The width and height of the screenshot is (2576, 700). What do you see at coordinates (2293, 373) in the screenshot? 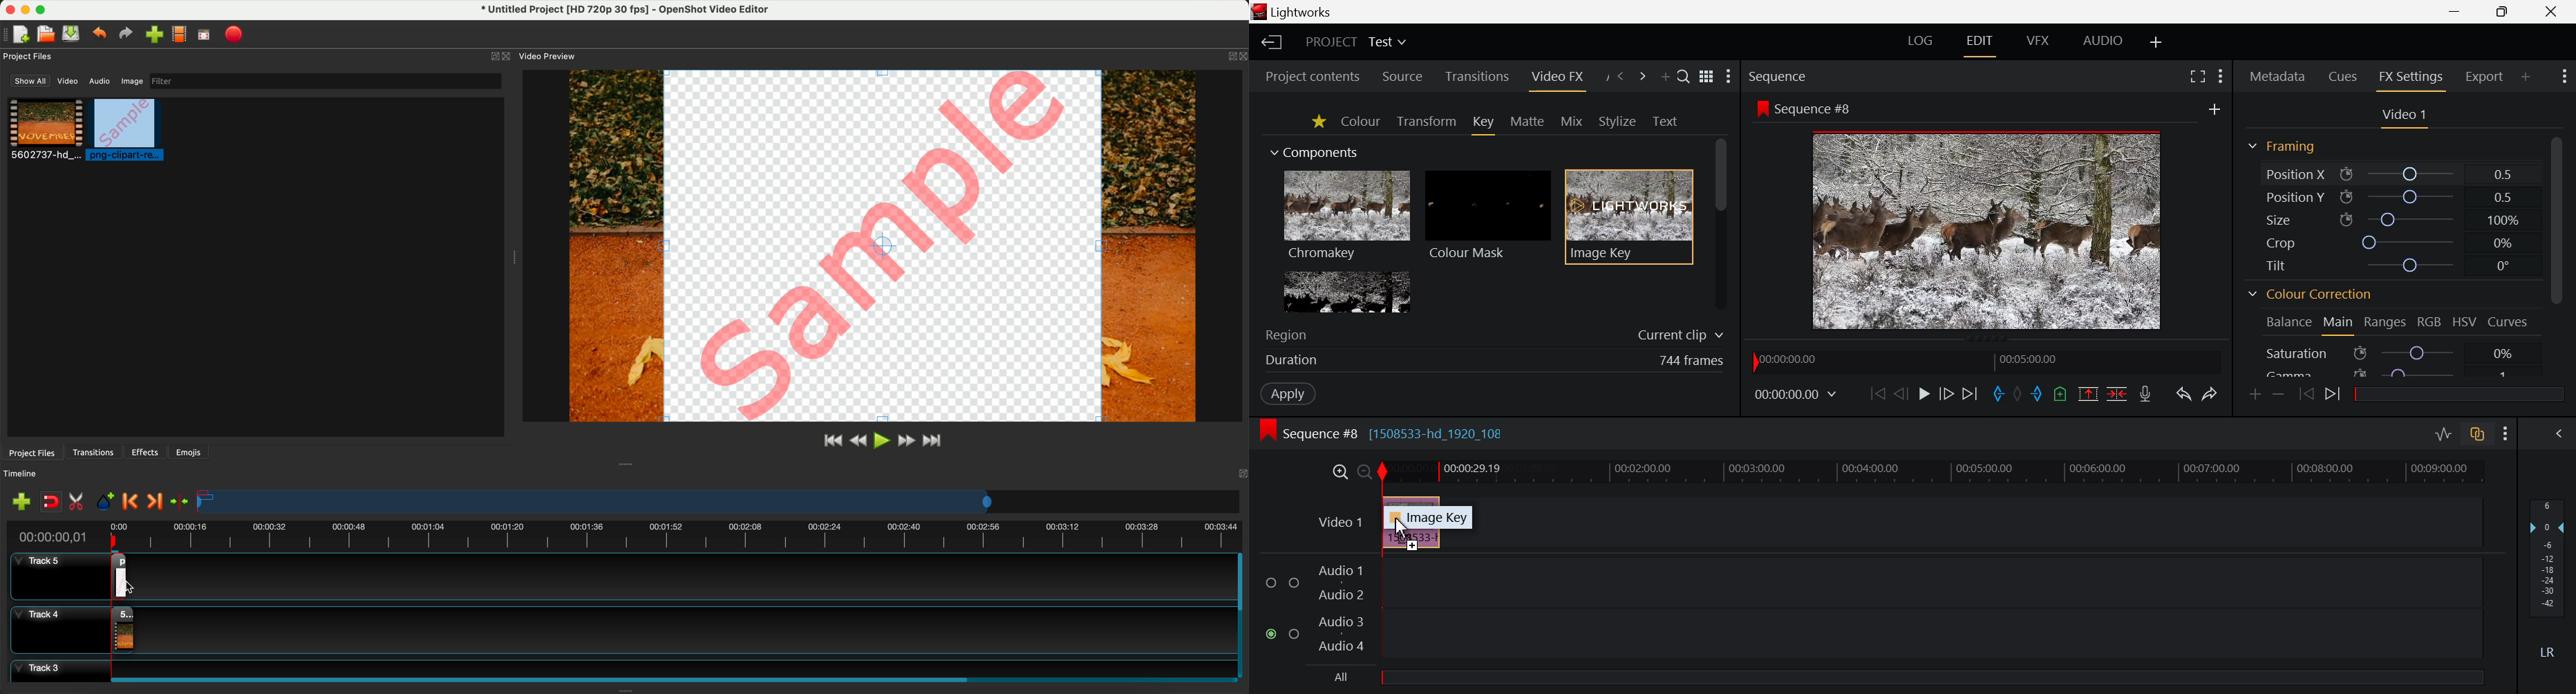
I see `Gamma` at bounding box center [2293, 373].